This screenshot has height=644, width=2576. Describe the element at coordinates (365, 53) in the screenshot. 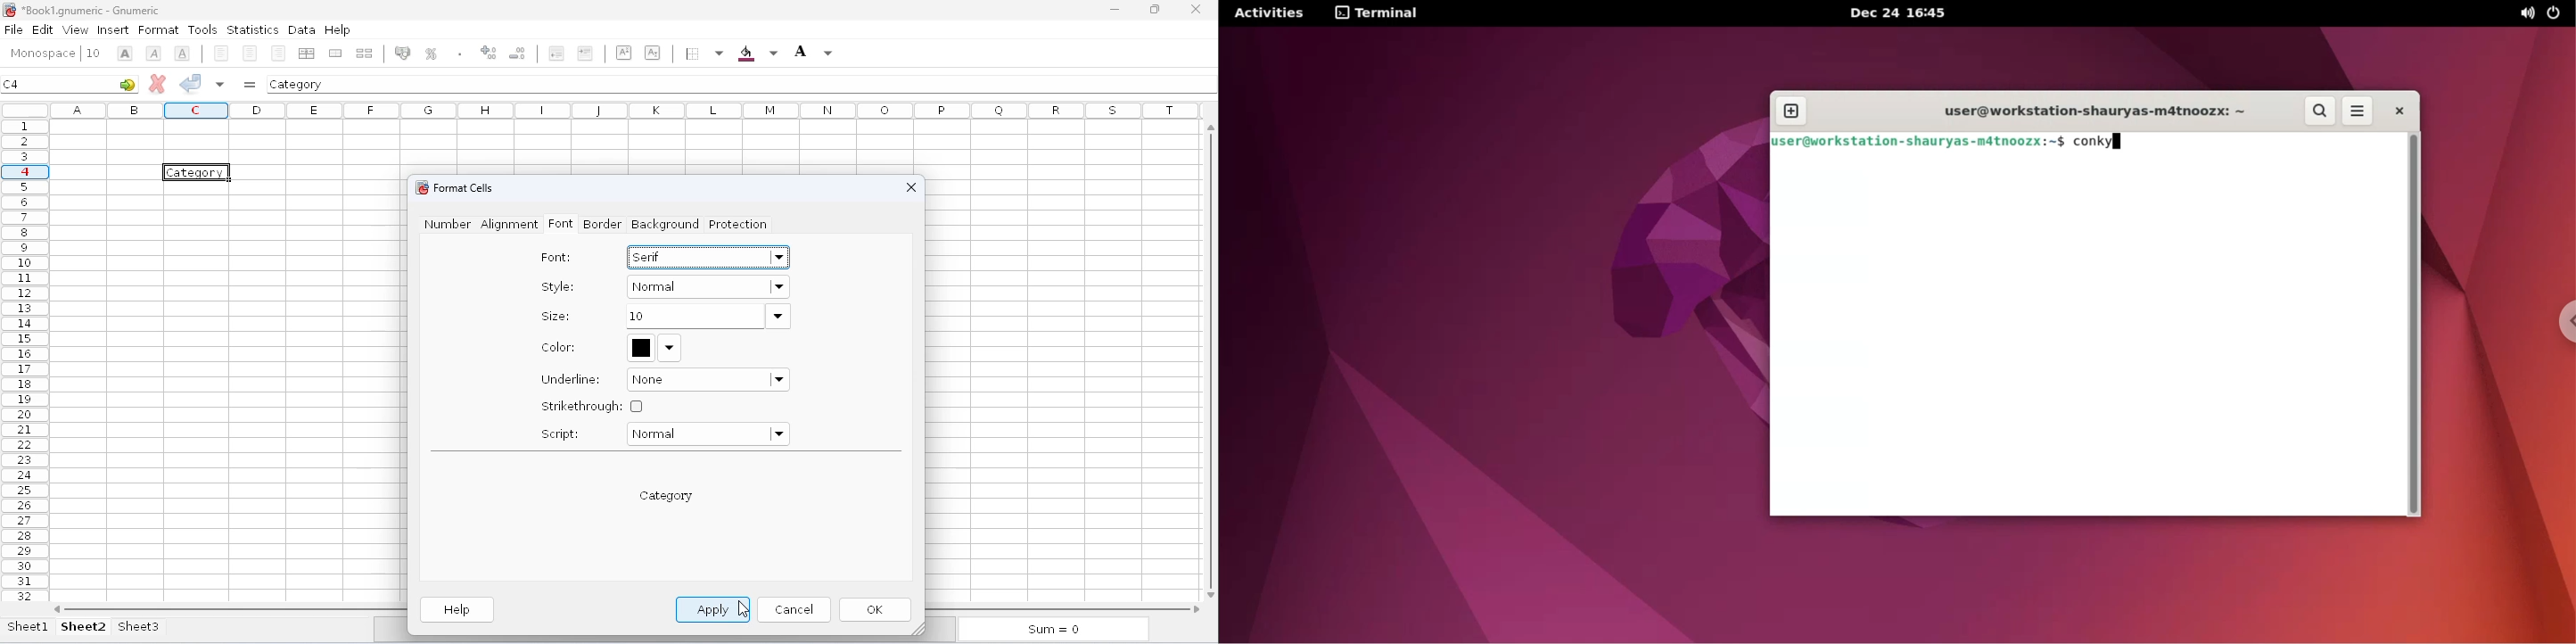

I see `split merged range of cells` at that location.